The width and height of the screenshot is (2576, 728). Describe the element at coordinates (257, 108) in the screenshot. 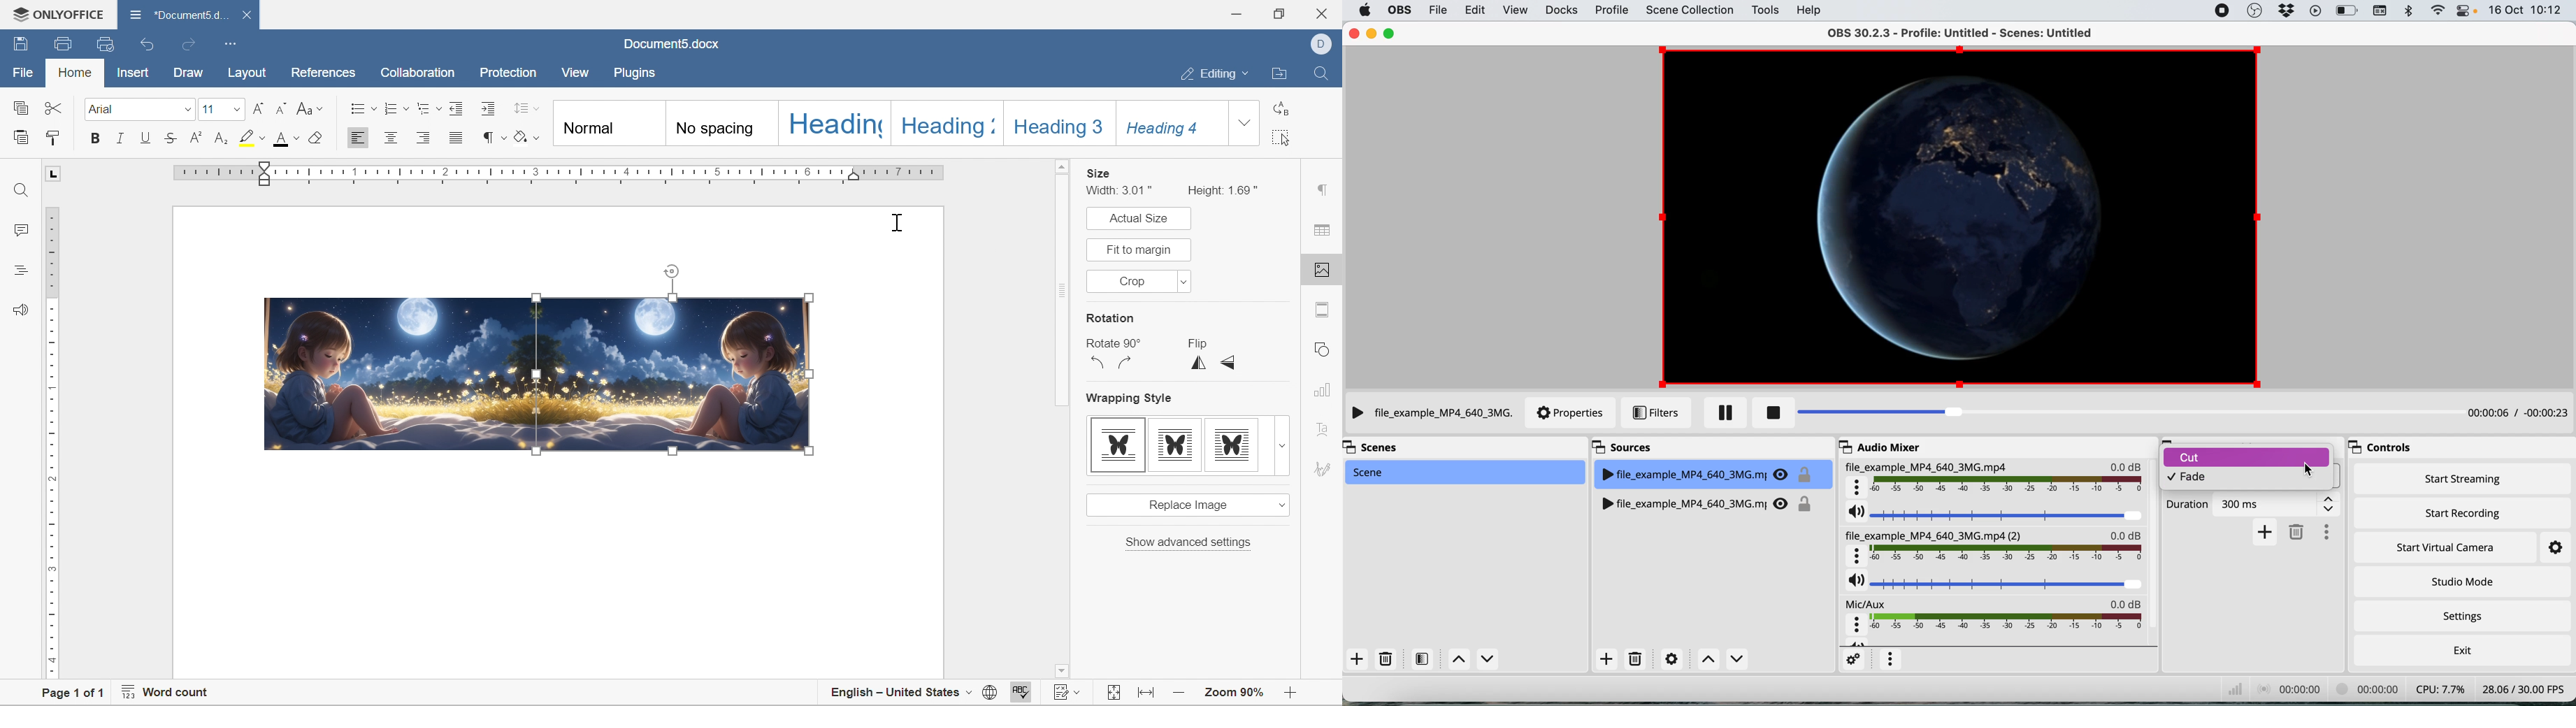

I see `Increment font size` at that location.